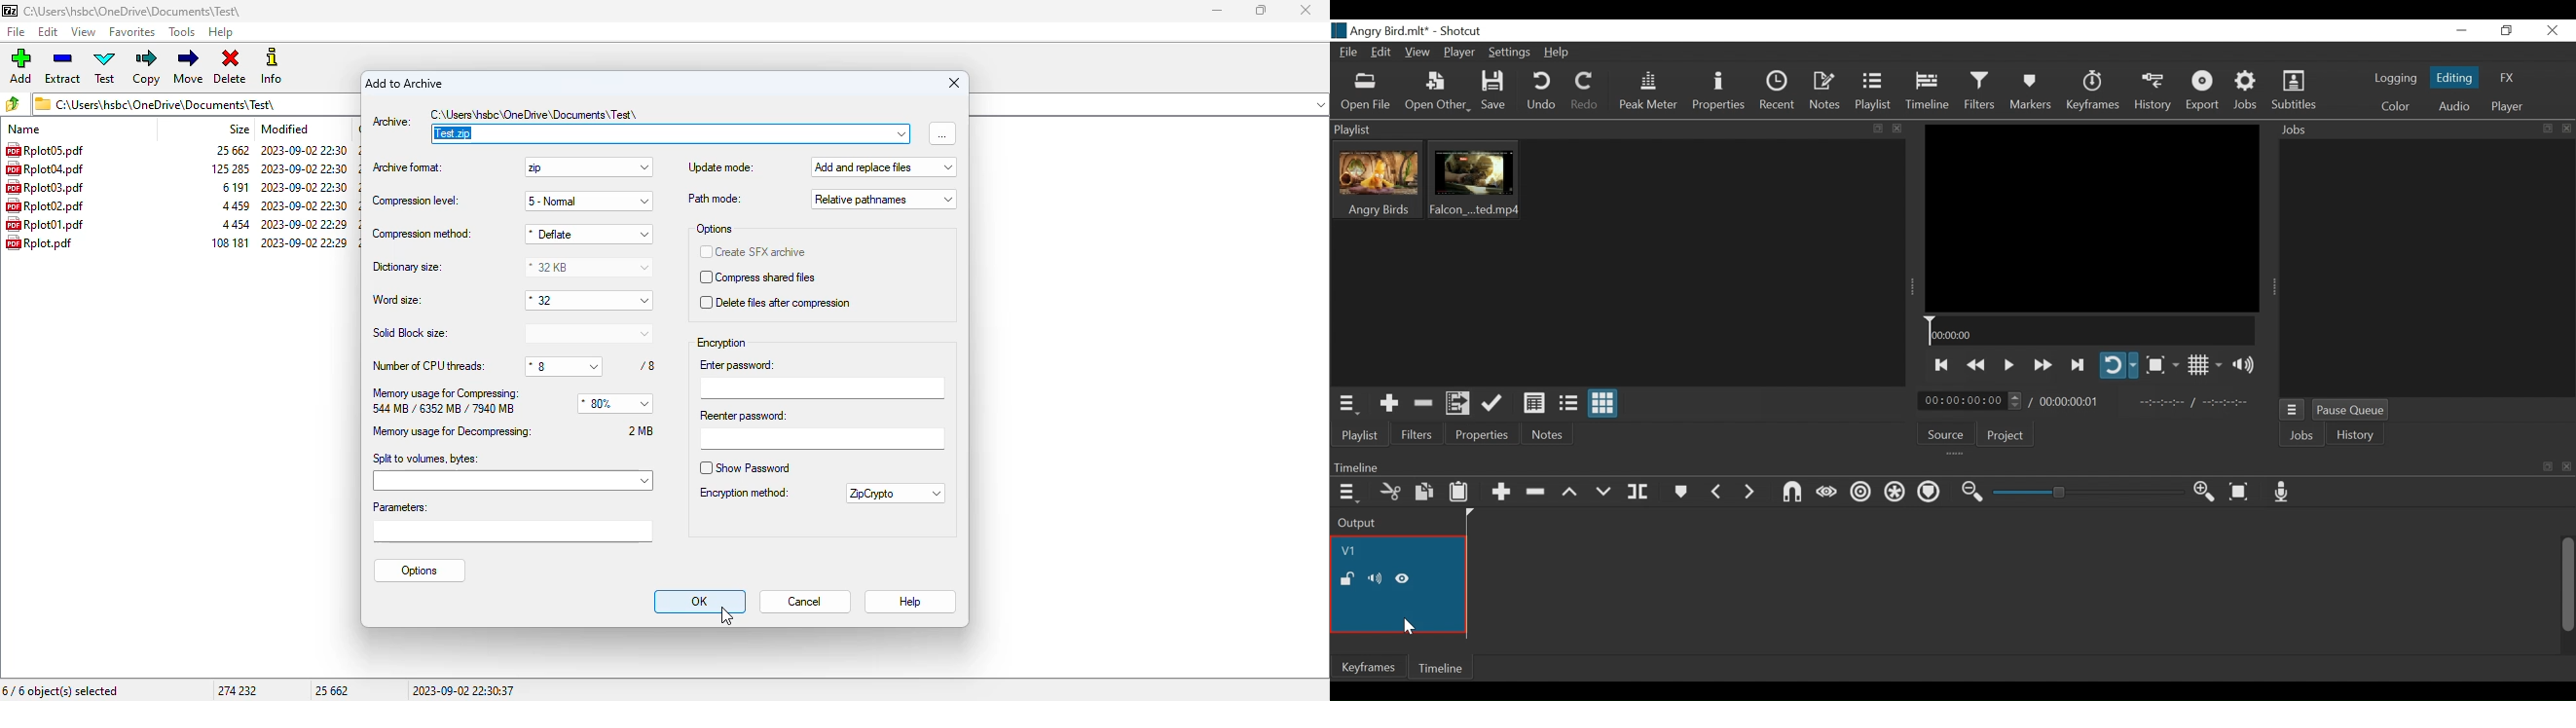 The width and height of the screenshot is (2576, 728). Describe the element at coordinates (234, 187) in the screenshot. I see `size` at that location.